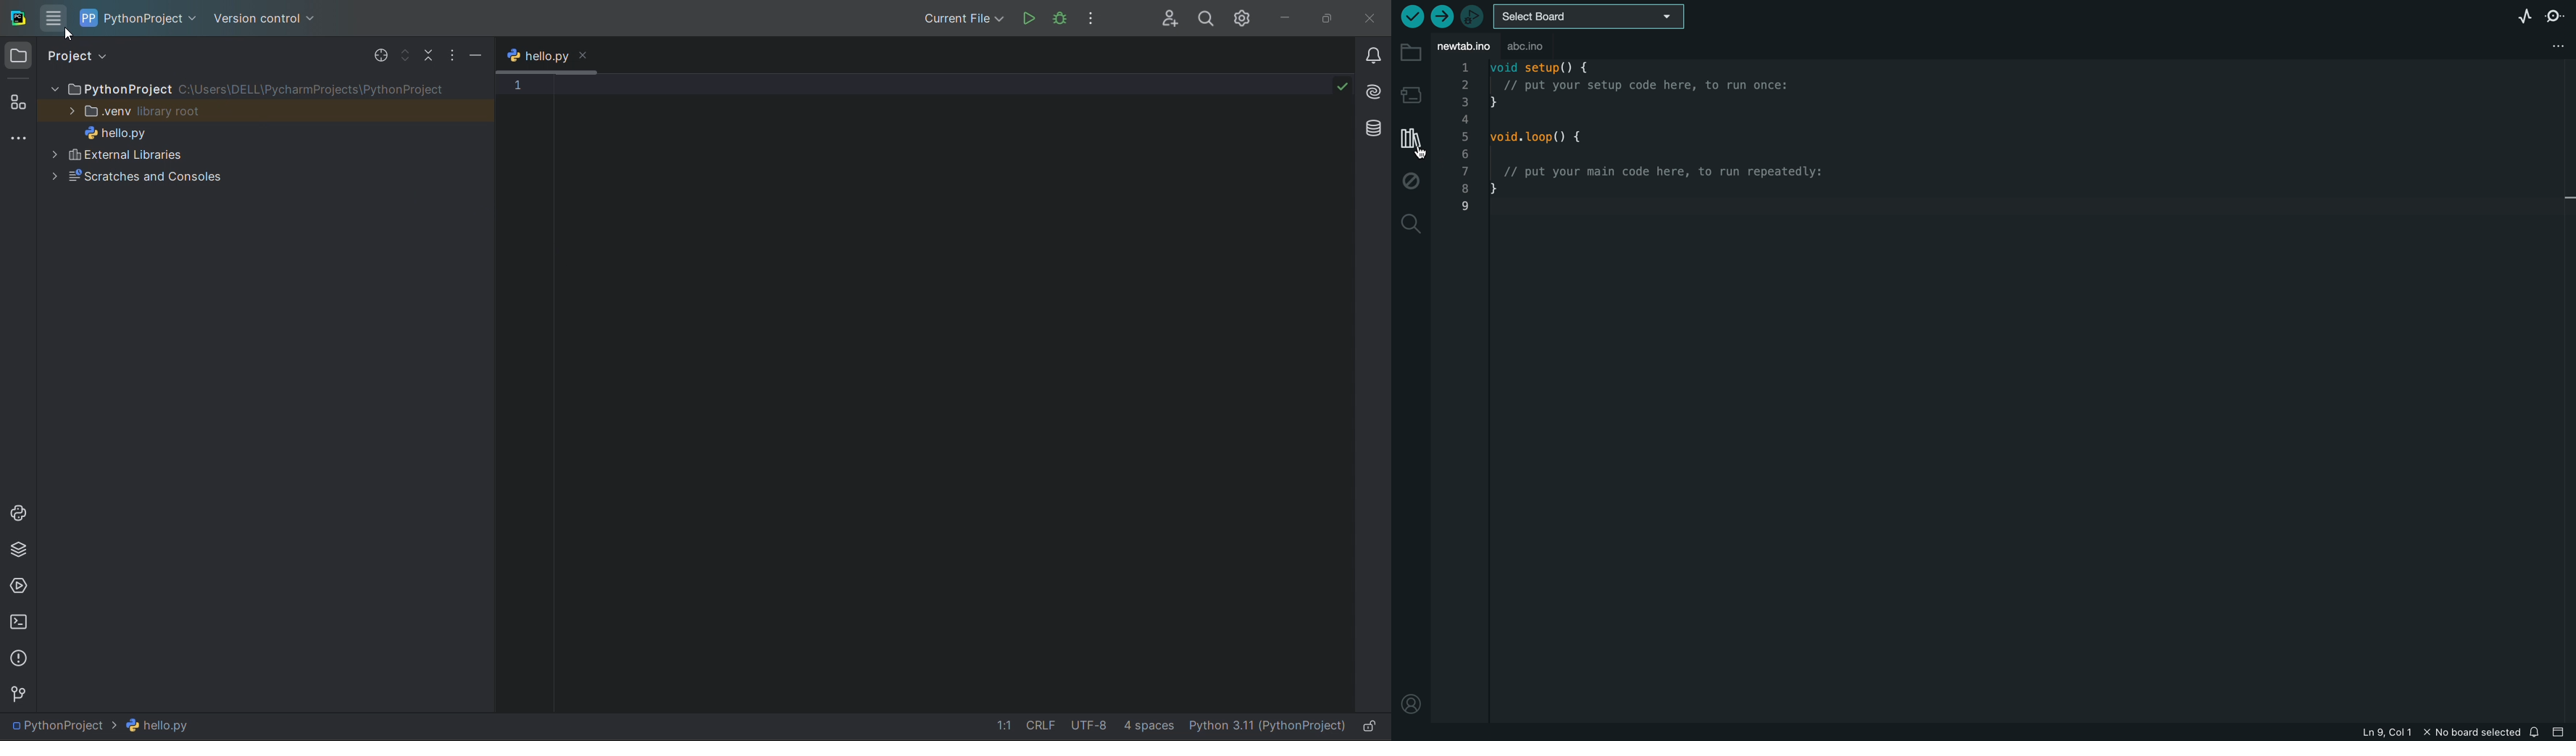 This screenshot has width=2576, height=756. I want to click on file data, so click(1064, 728).